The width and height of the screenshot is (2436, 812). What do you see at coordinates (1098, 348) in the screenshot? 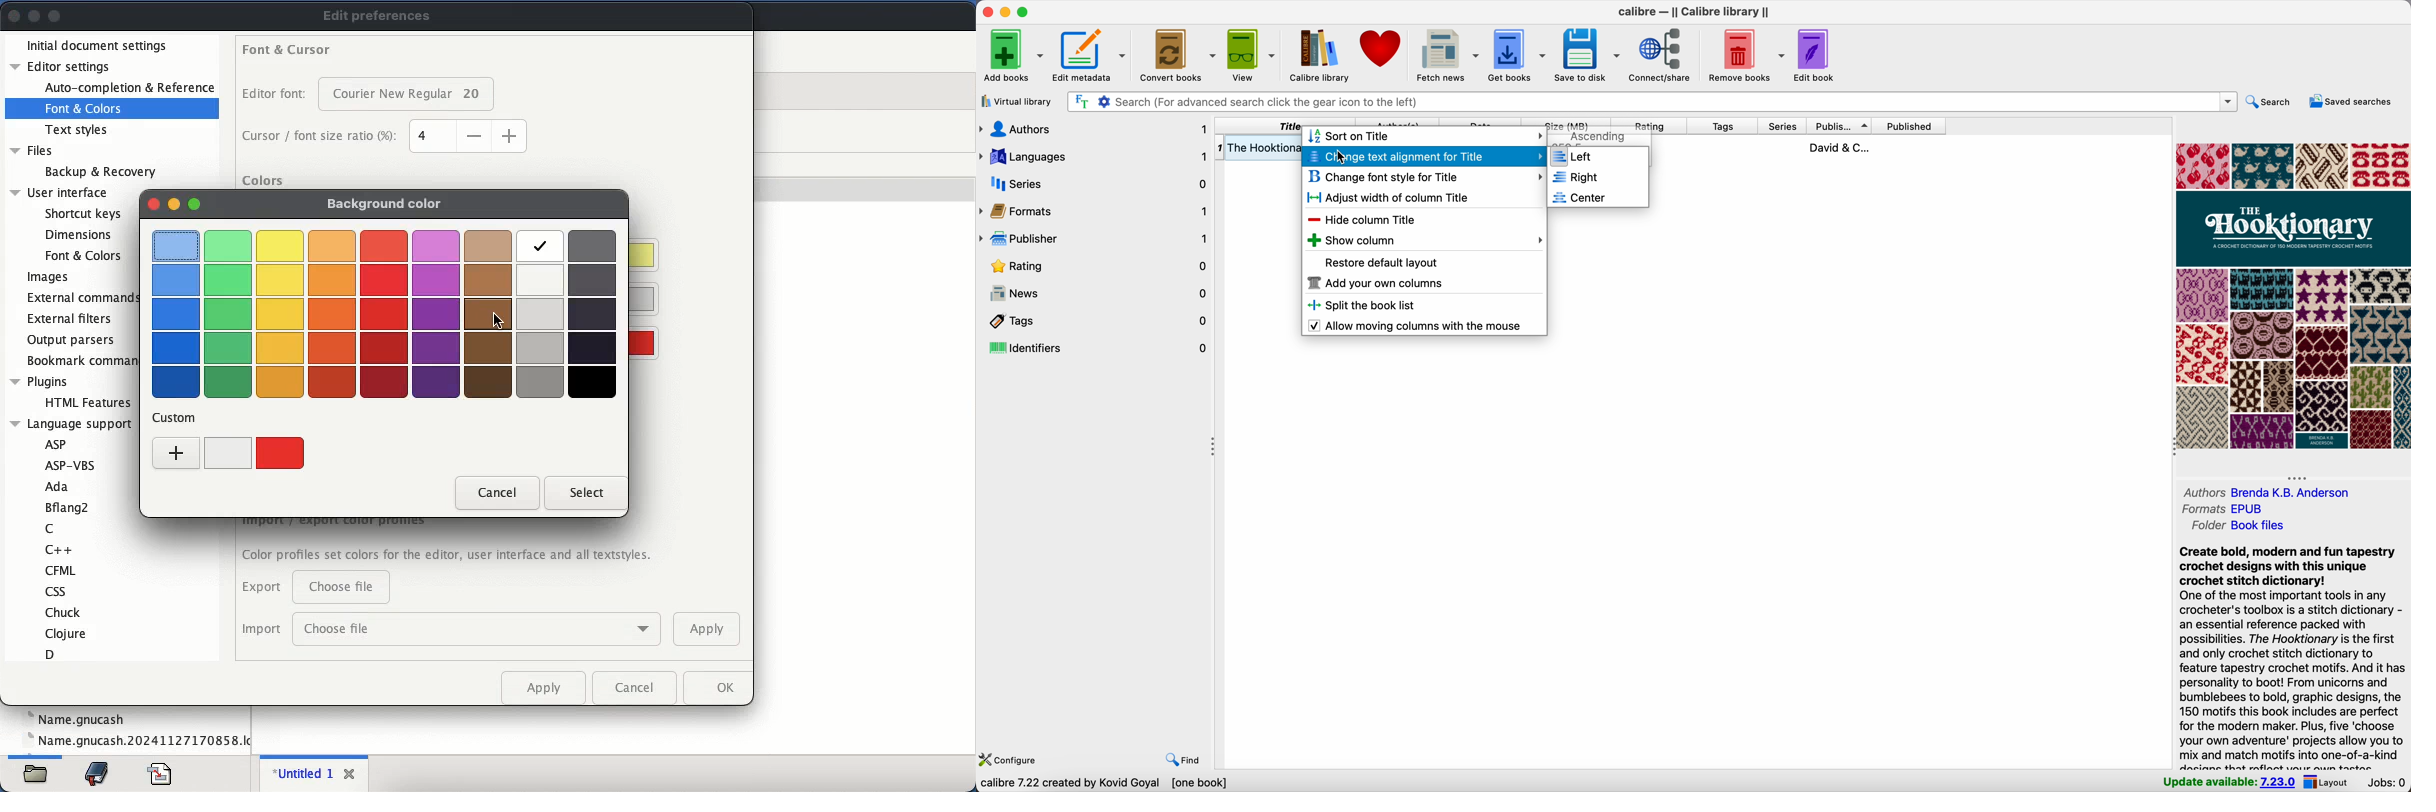
I see `identifiers` at bounding box center [1098, 348].